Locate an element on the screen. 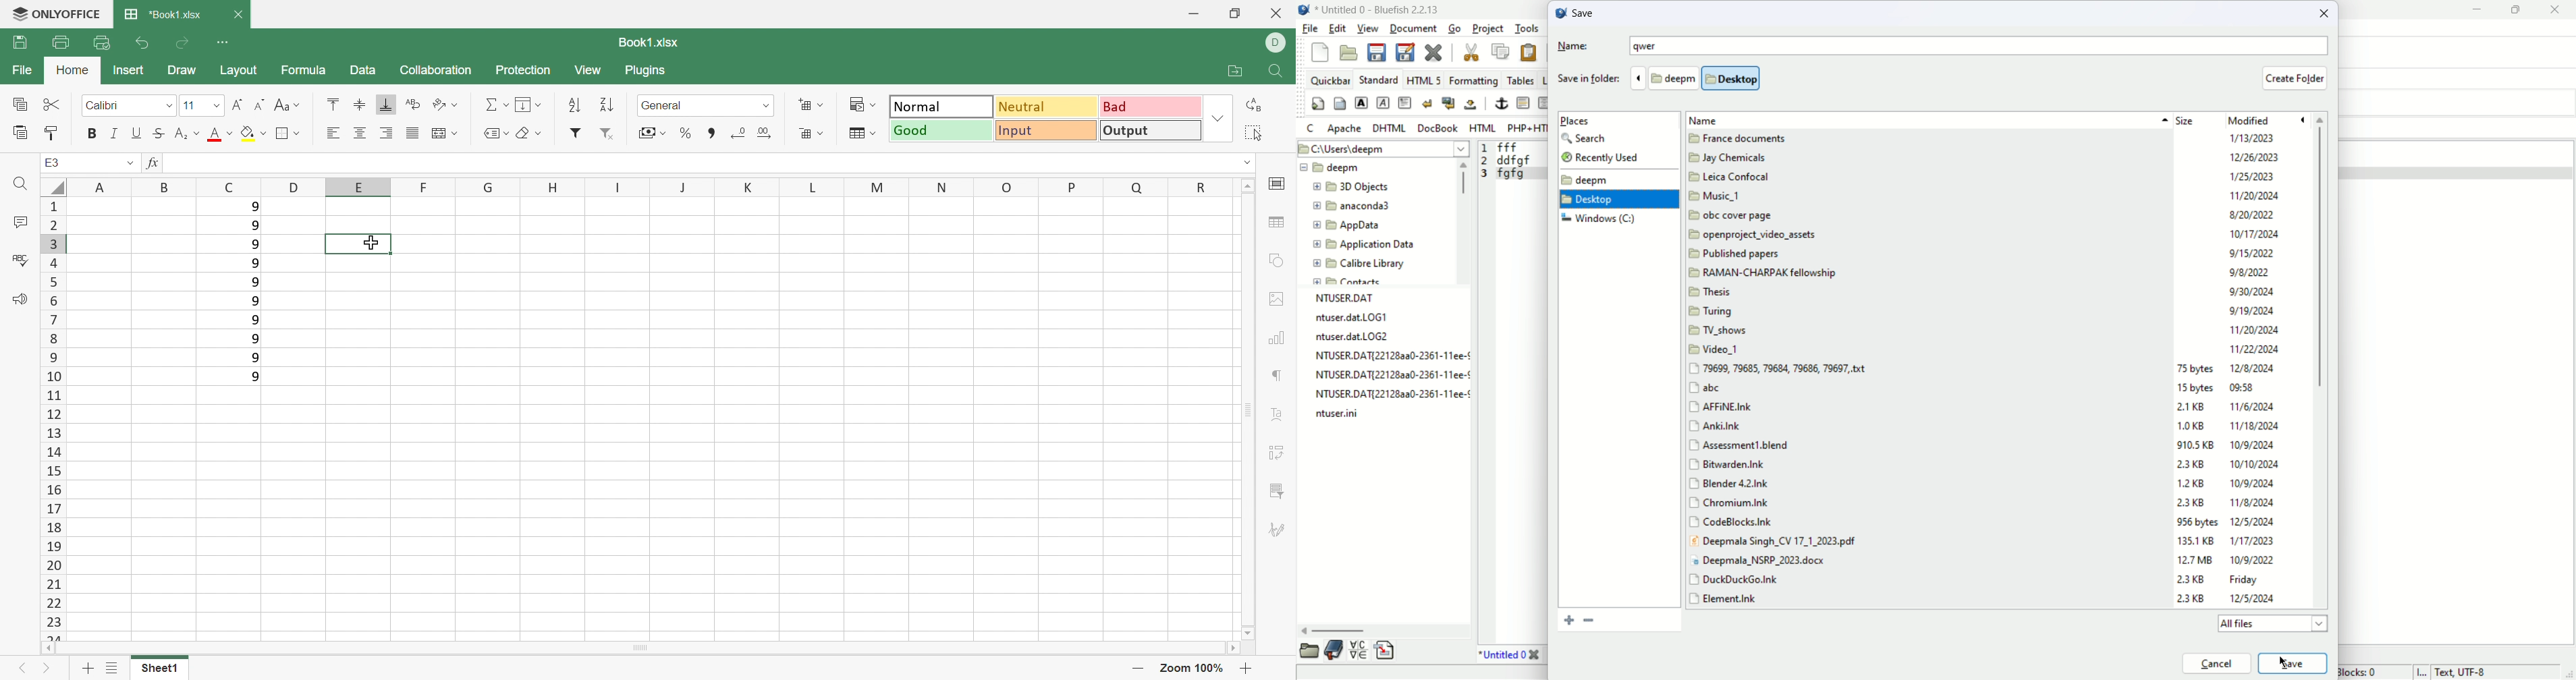 This screenshot has height=700, width=2576. Descending order is located at coordinates (608, 103).